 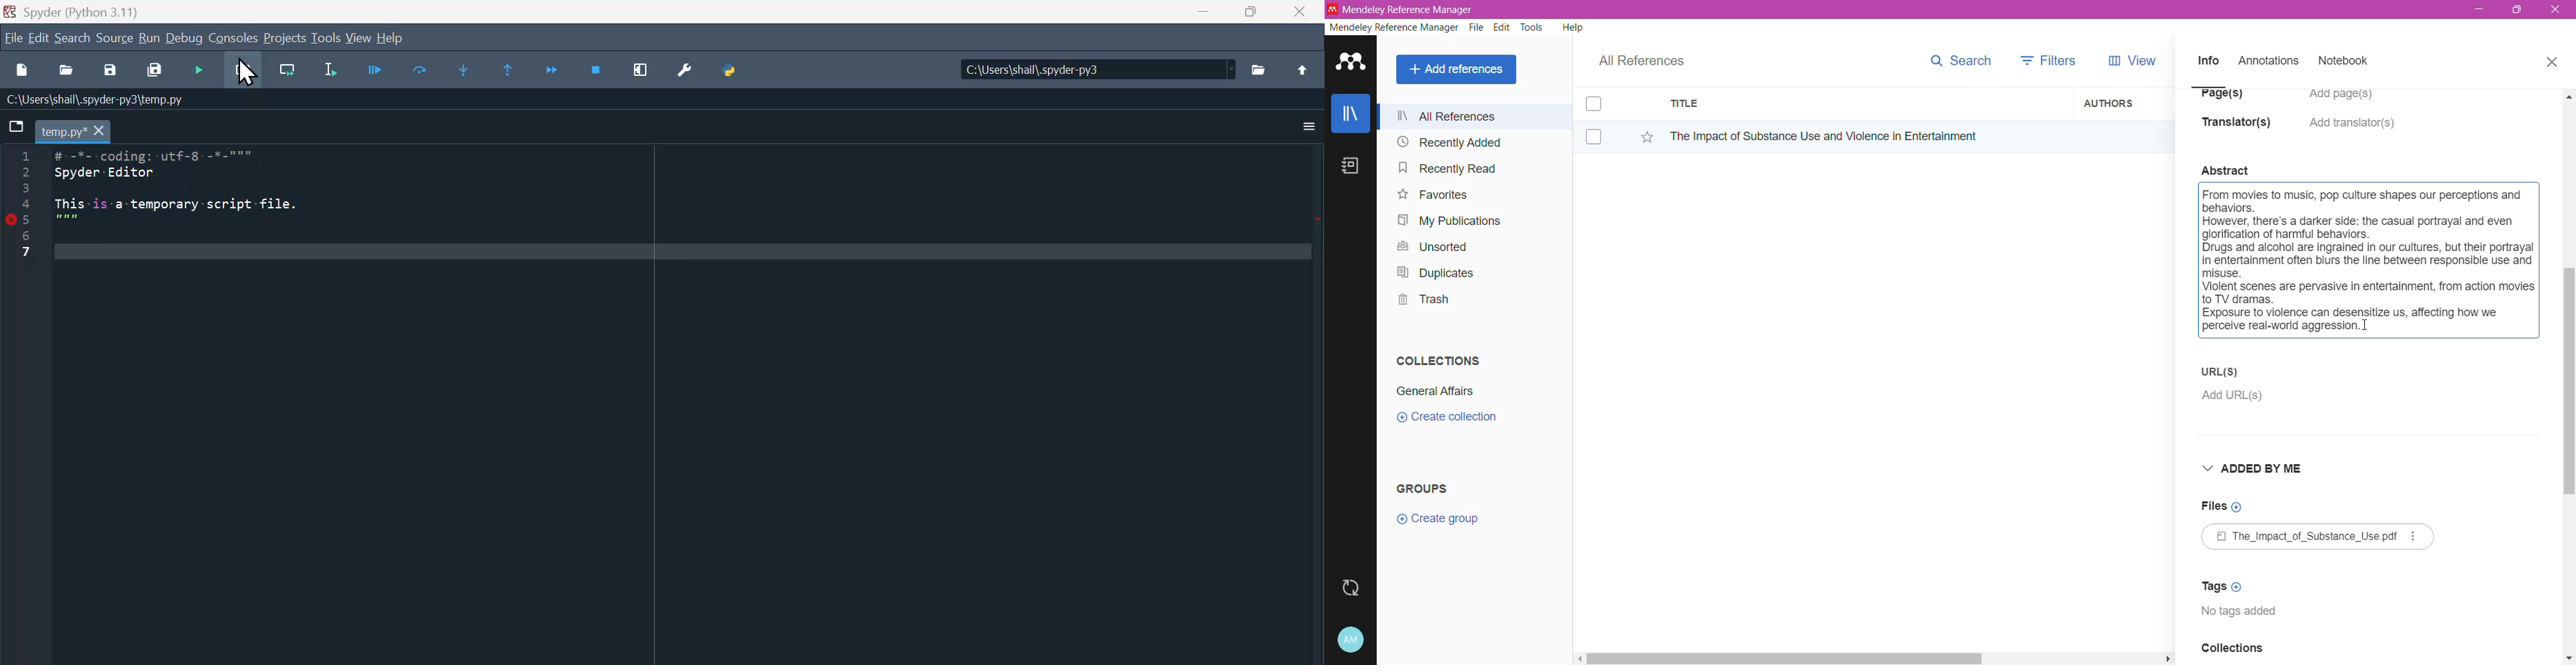 I want to click on Edit, so click(x=40, y=37).